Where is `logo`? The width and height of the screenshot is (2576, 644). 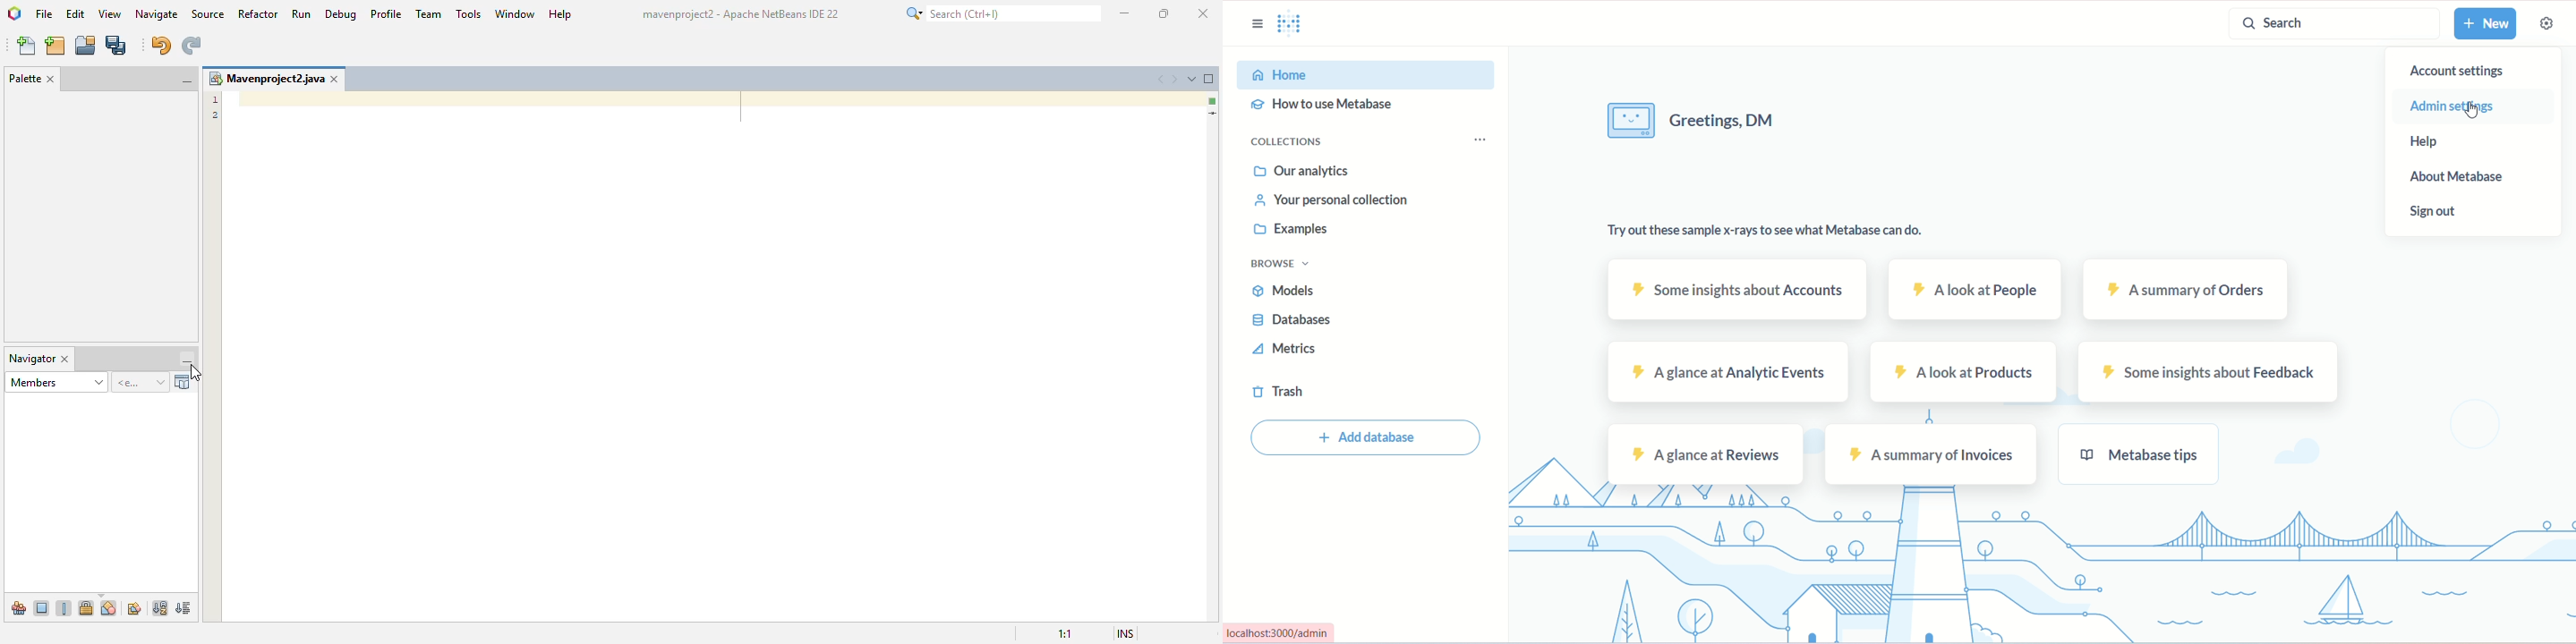 logo is located at coordinates (1290, 25).